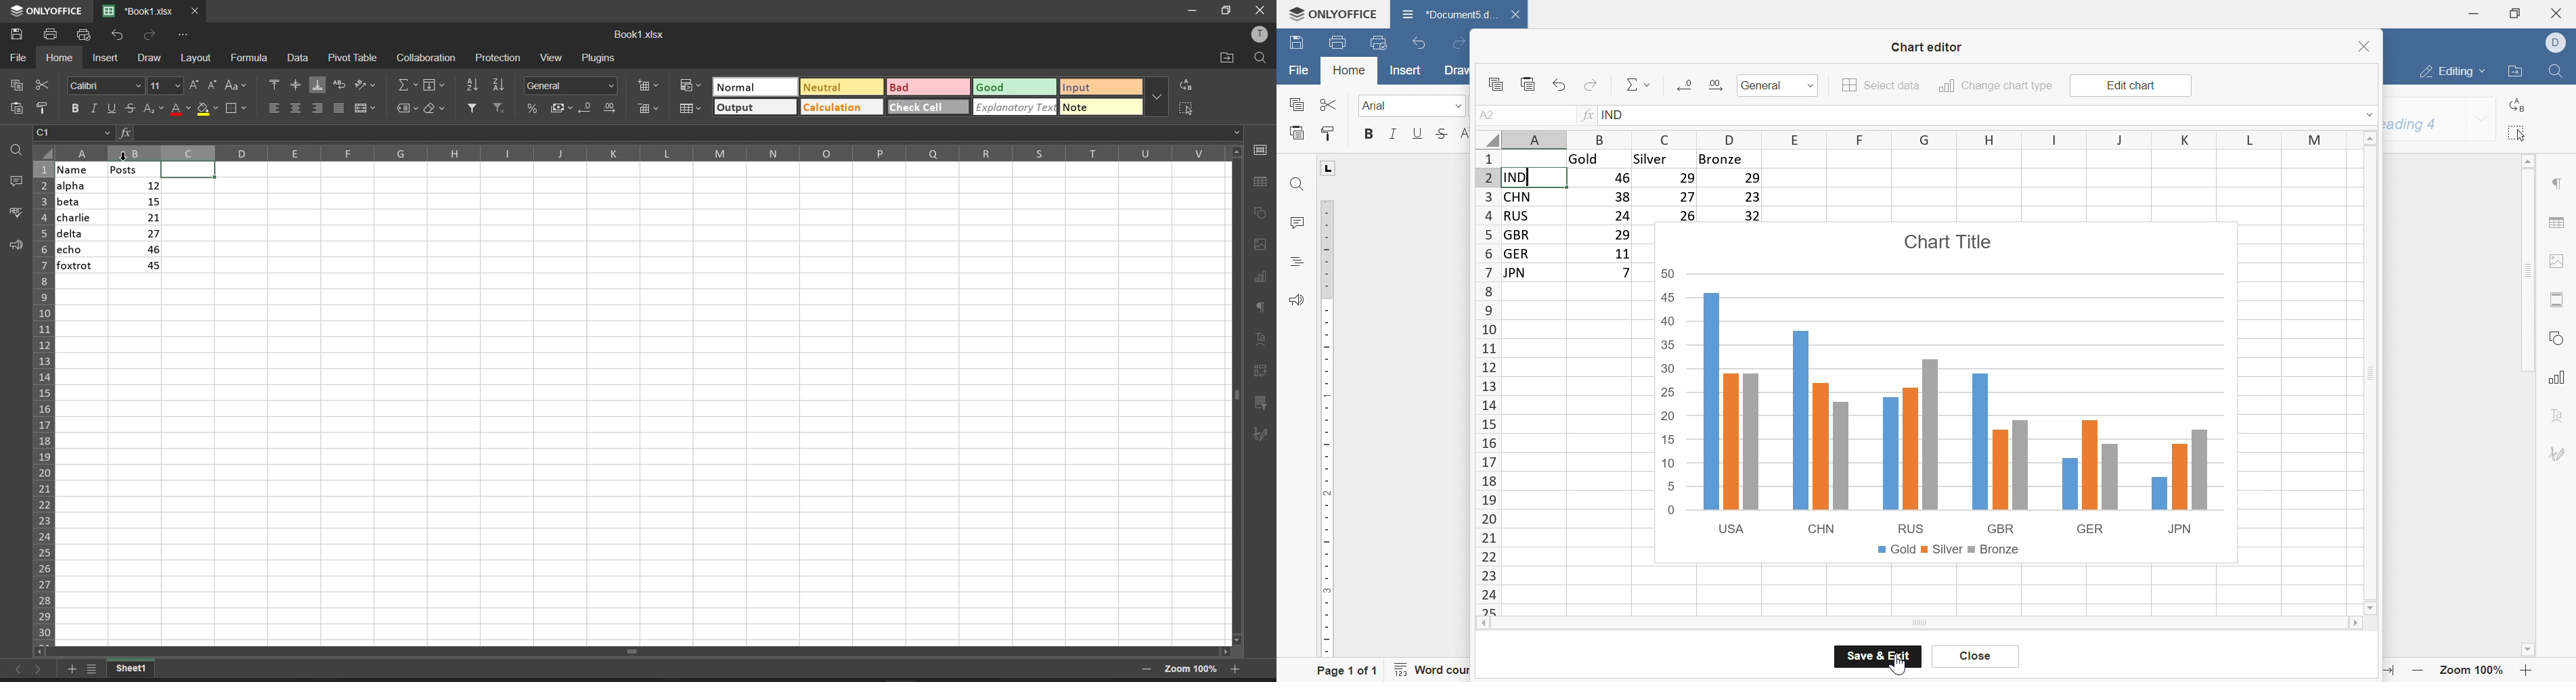 This screenshot has height=700, width=2576. I want to click on zoom in, so click(1237, 668).